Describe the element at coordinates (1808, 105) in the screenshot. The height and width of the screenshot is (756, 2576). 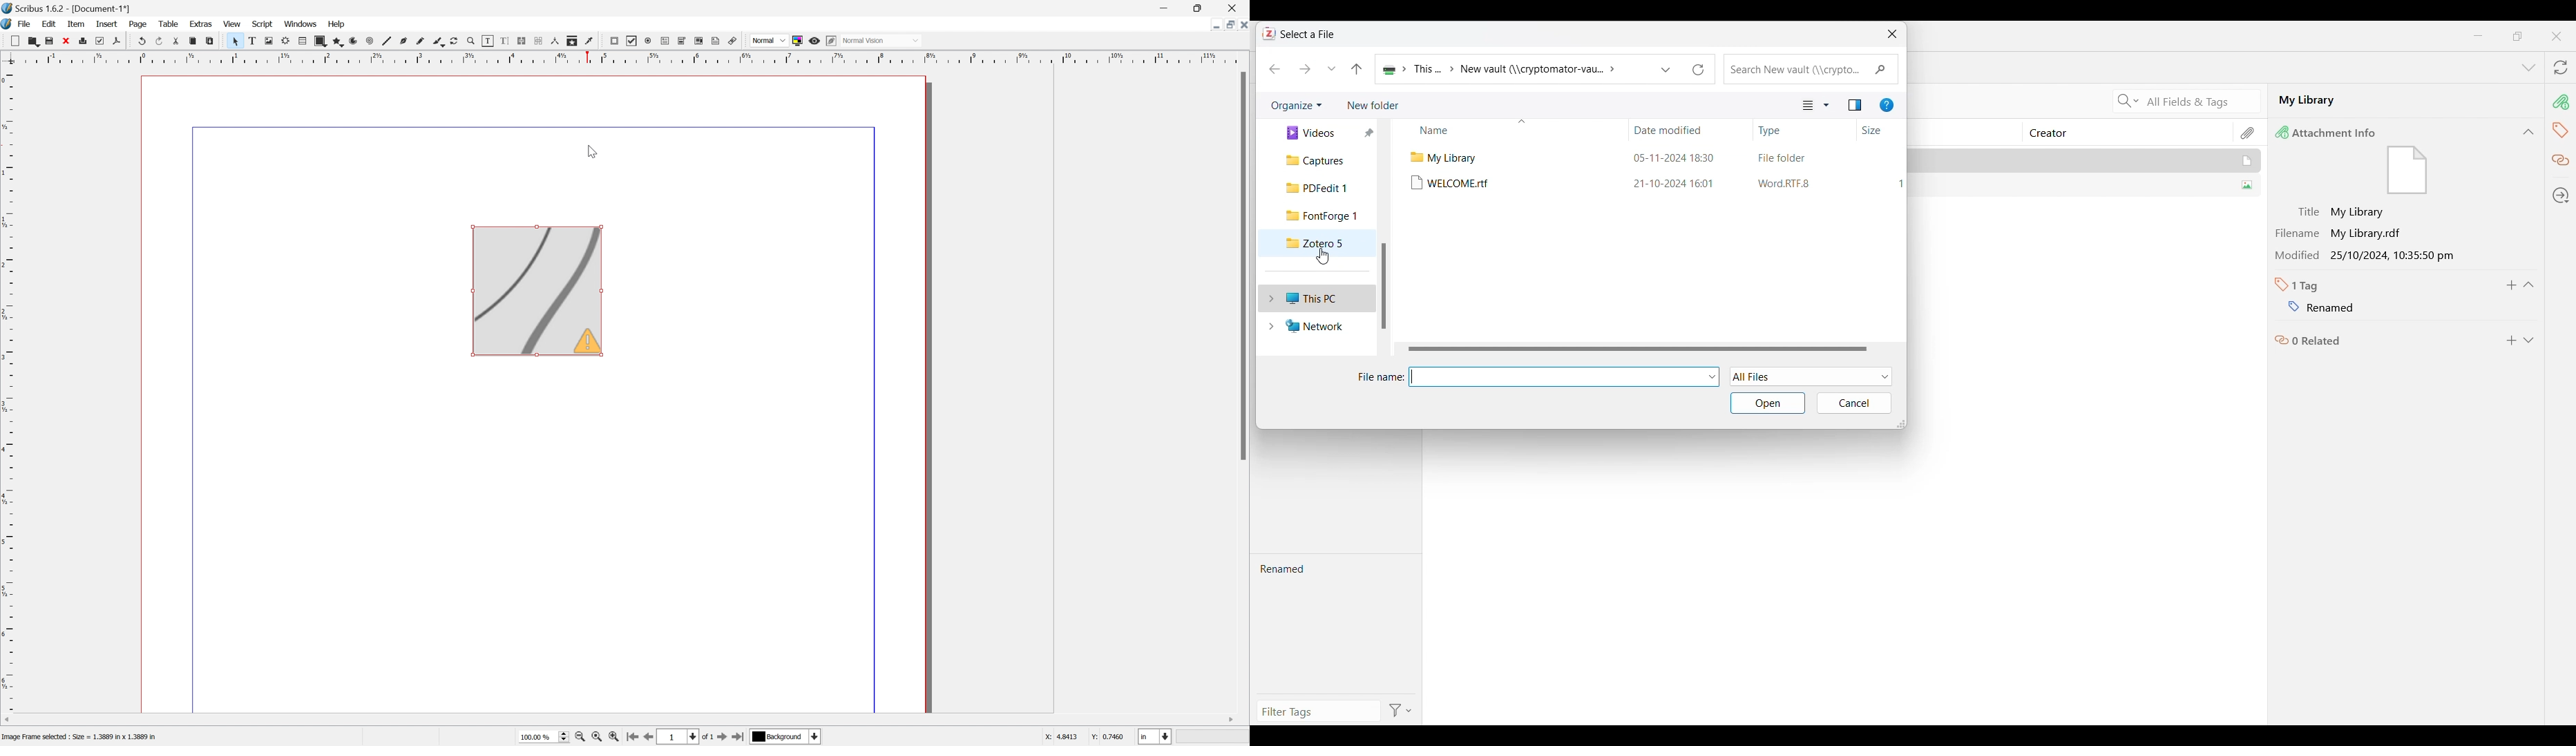
I see `Current view` at that location.